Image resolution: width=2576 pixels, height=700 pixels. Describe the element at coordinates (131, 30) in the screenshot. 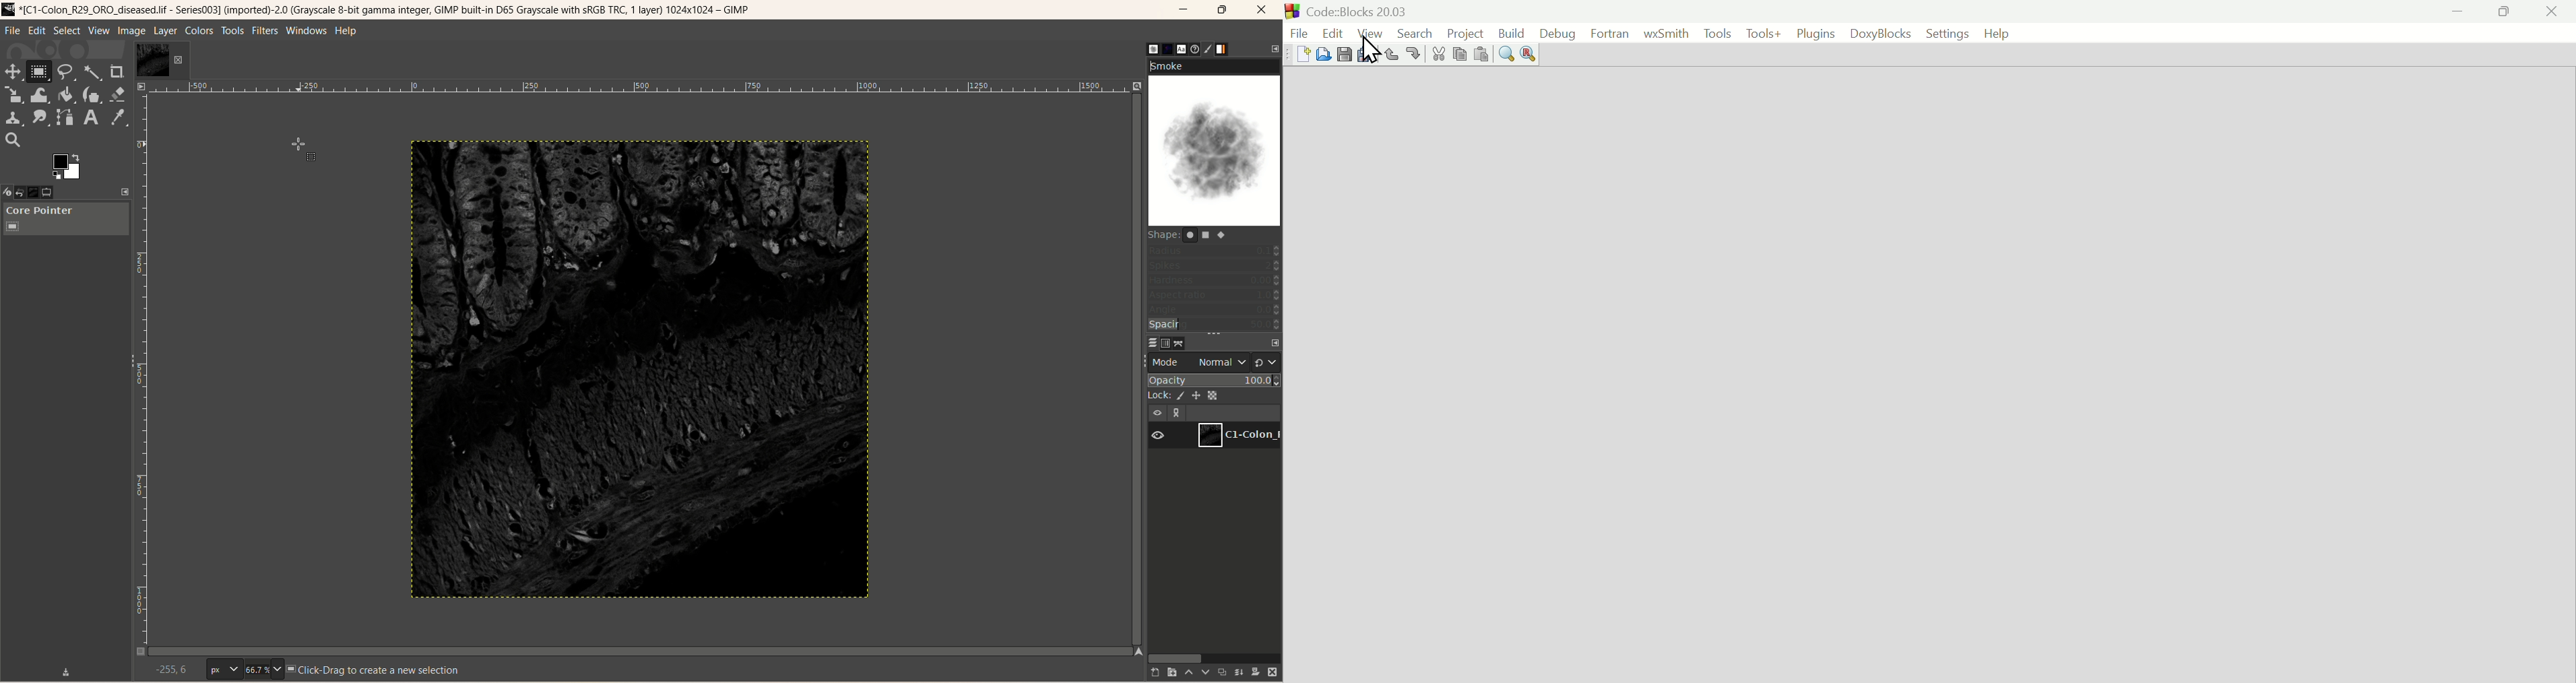

I see `image` at that location.